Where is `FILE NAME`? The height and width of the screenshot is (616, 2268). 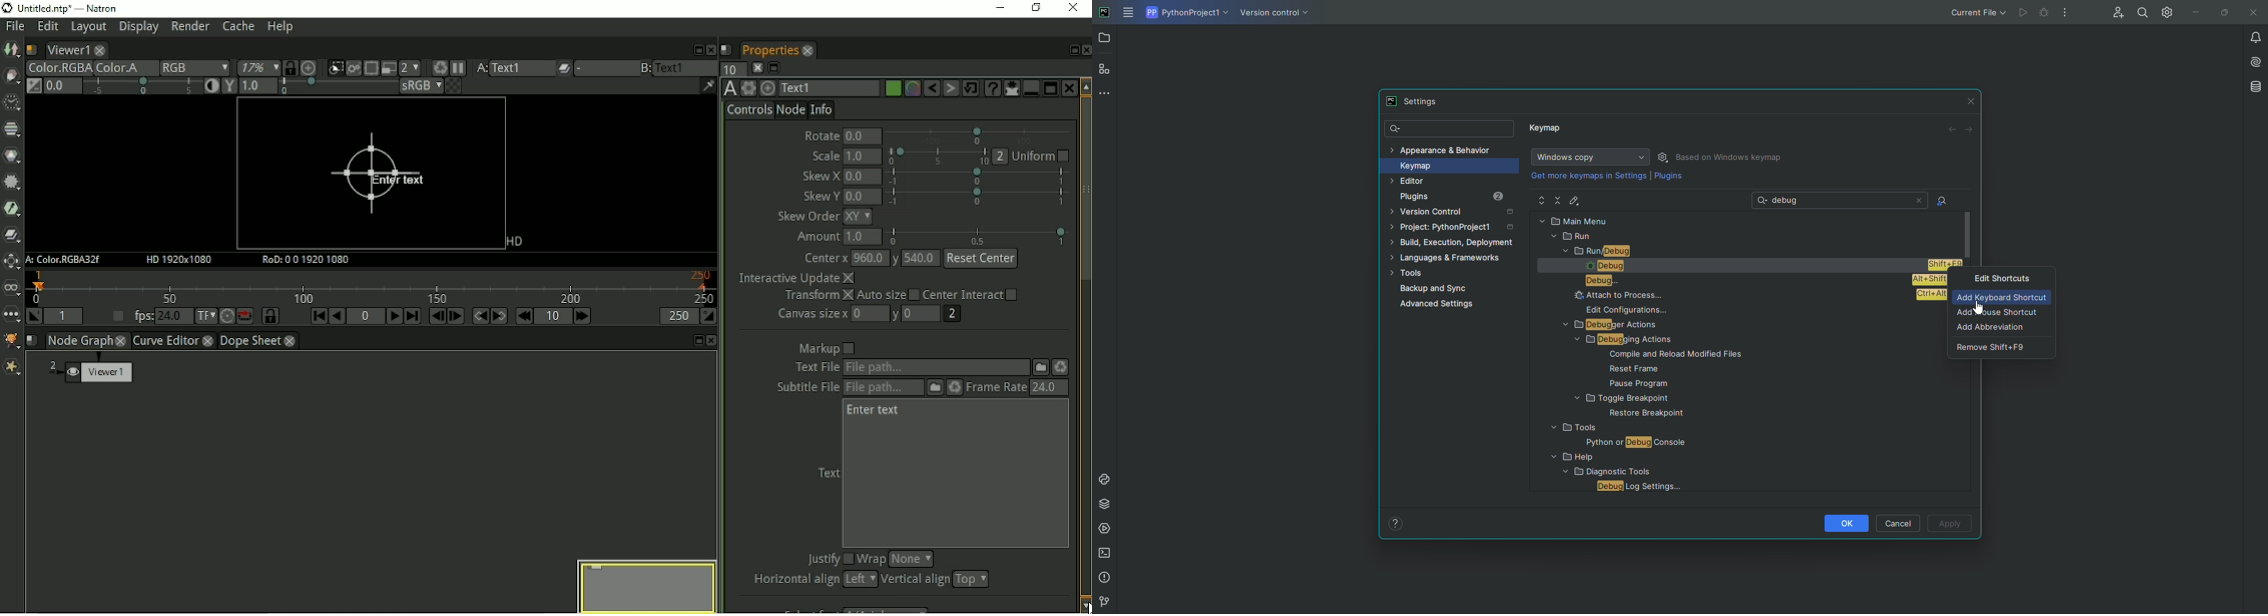
FILE NAME is located at coordinates (1679, 356).